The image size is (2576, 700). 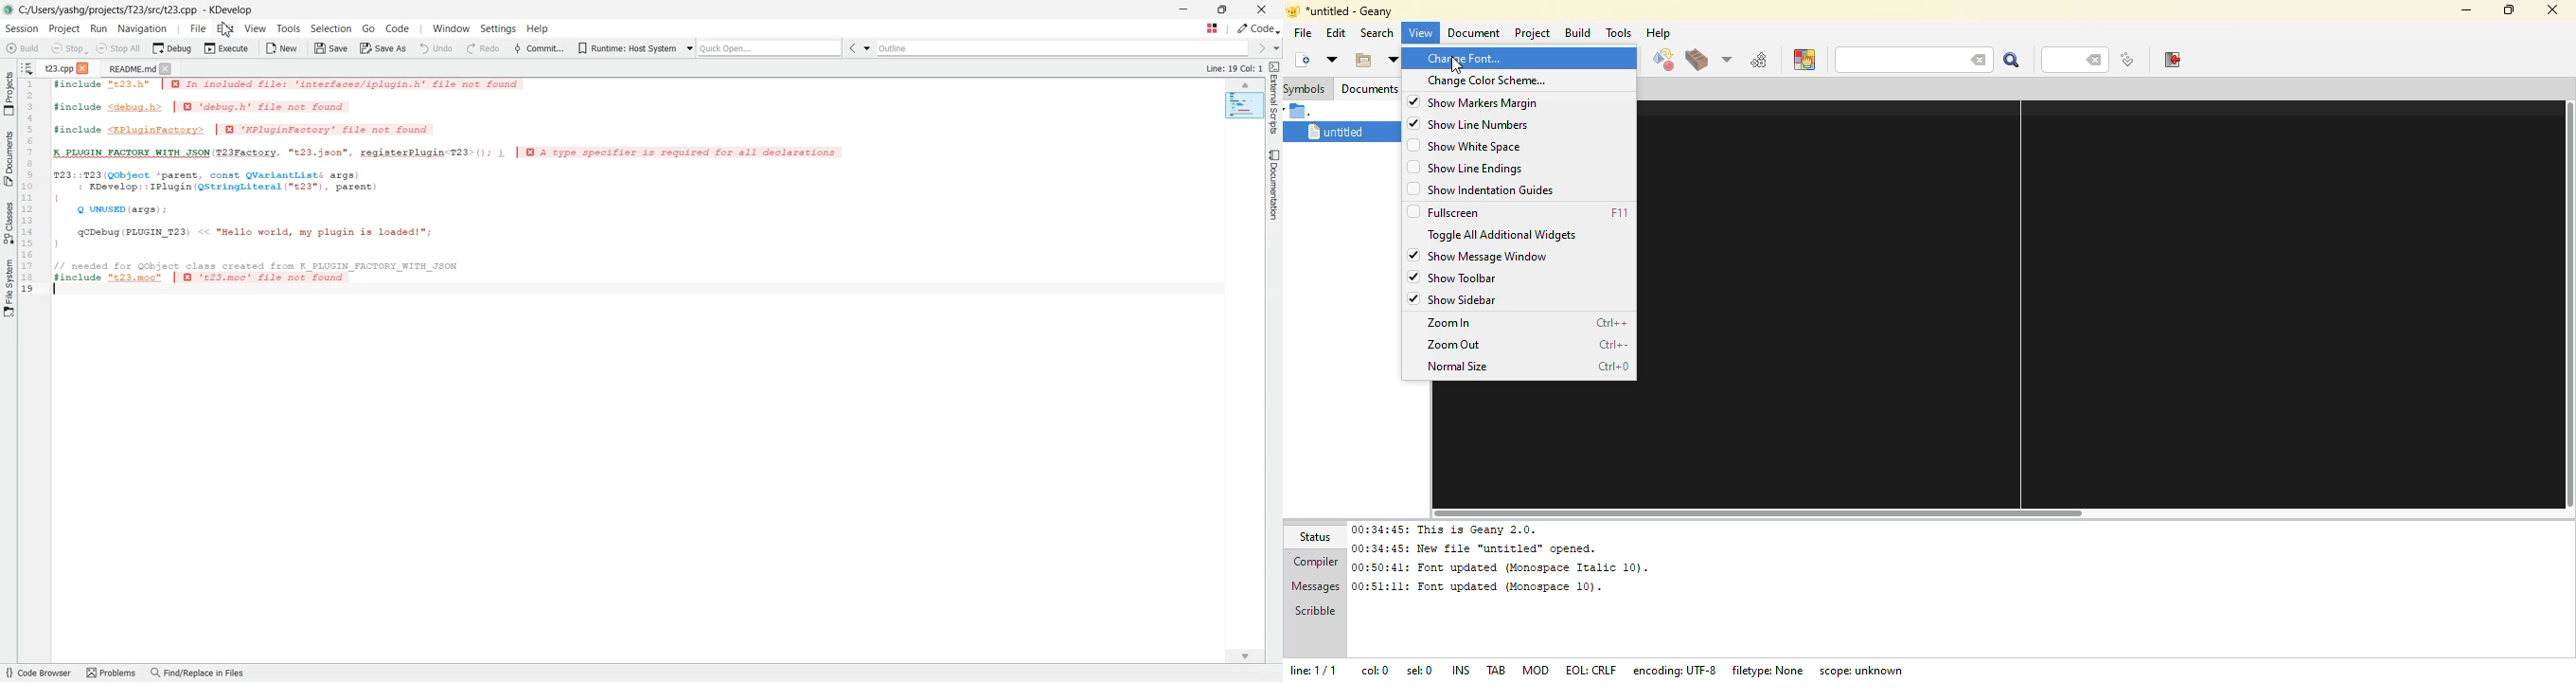 I want to click on Documents, so click(x=9, y=158).